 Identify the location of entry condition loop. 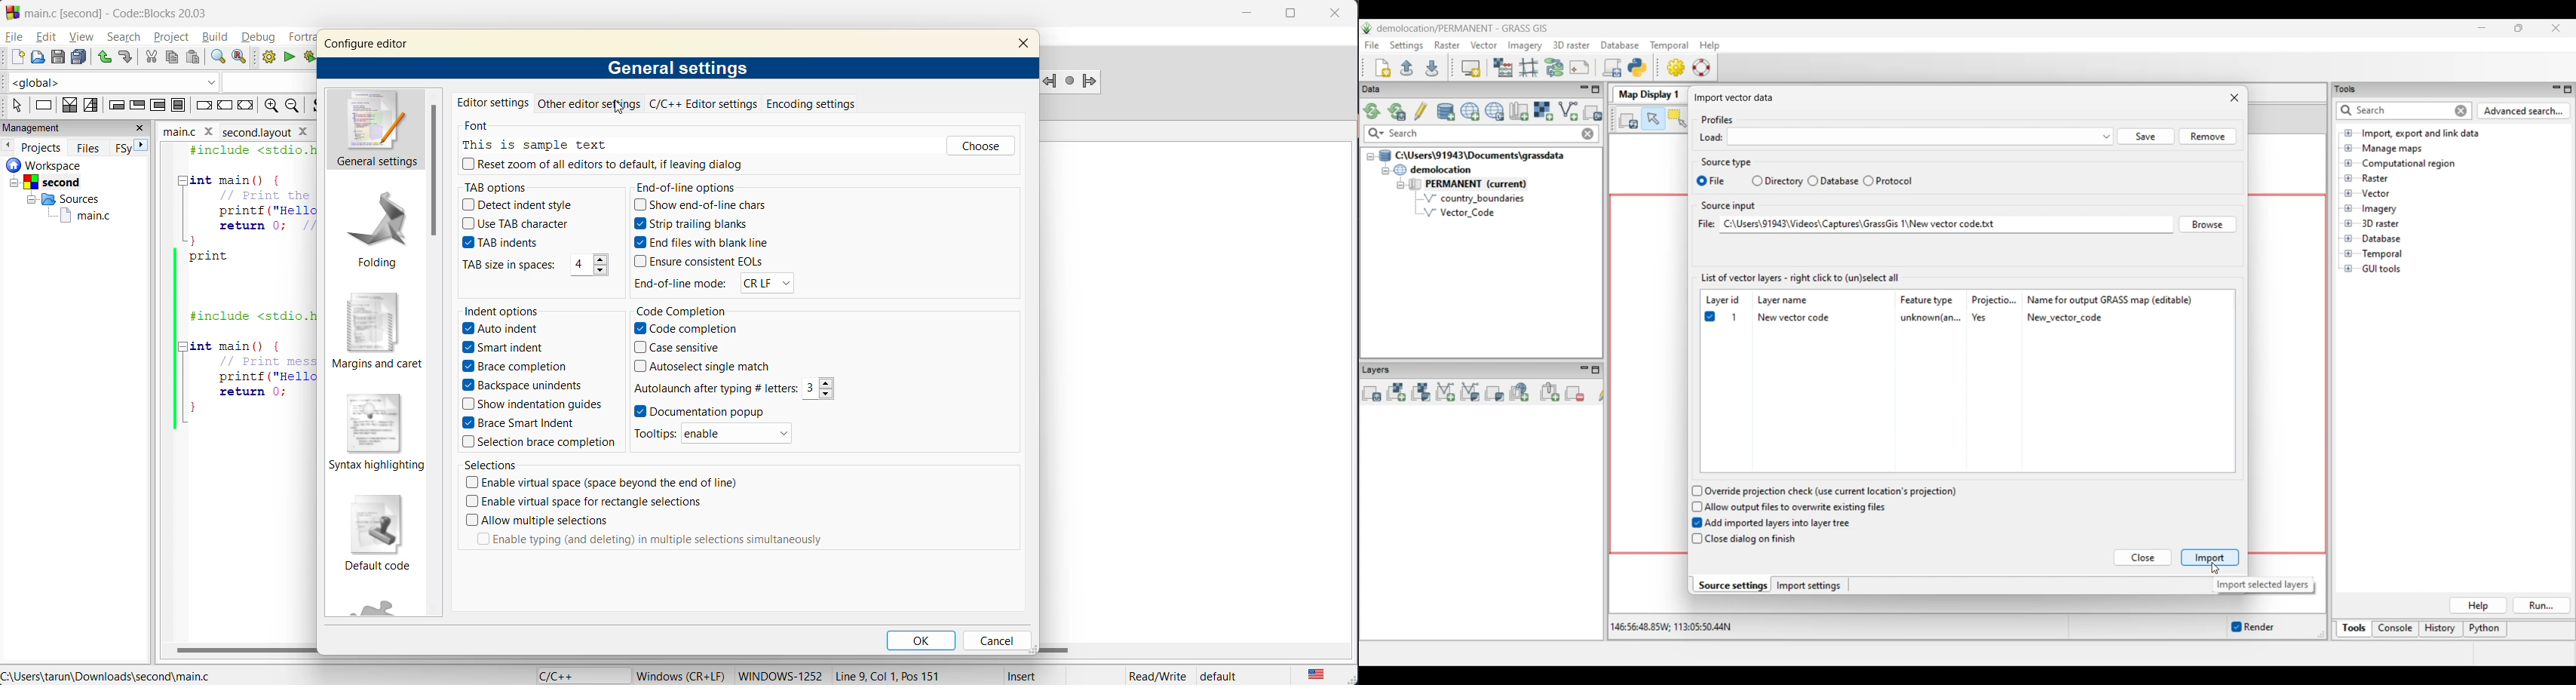
(115, 106).